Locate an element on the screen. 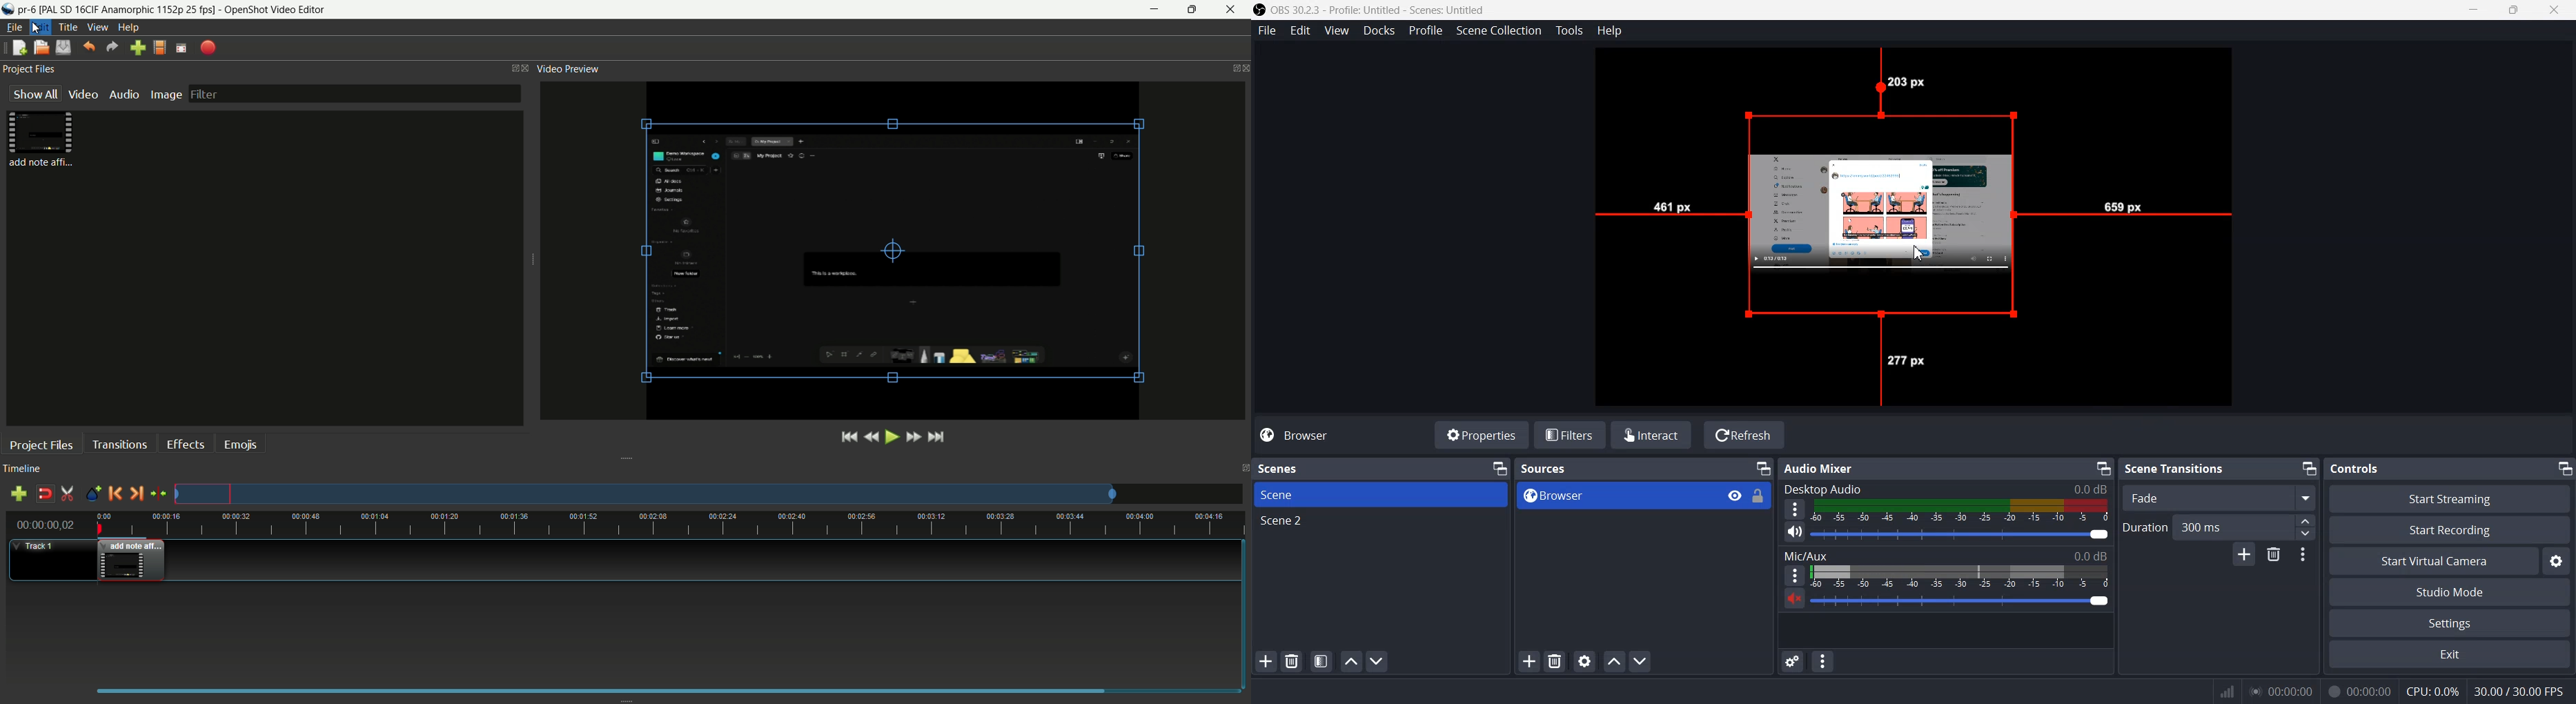  Controls is located at coordinates (2393, 469).